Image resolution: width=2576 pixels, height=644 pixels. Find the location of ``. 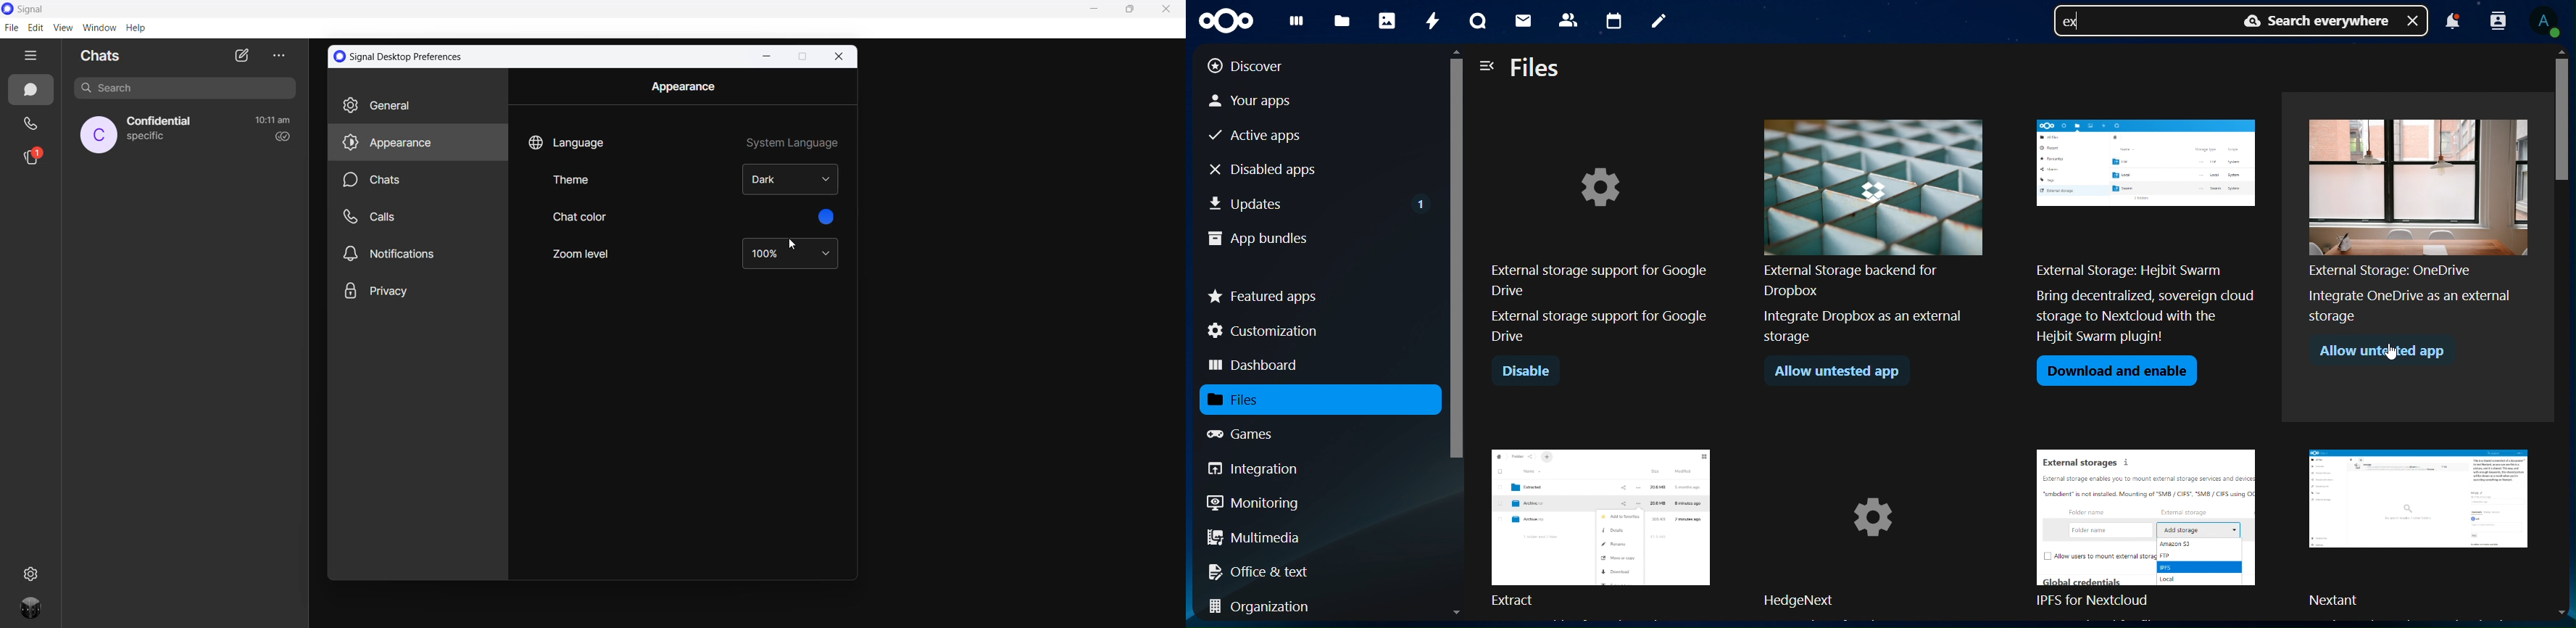

 is located at coordinates (417, 253).